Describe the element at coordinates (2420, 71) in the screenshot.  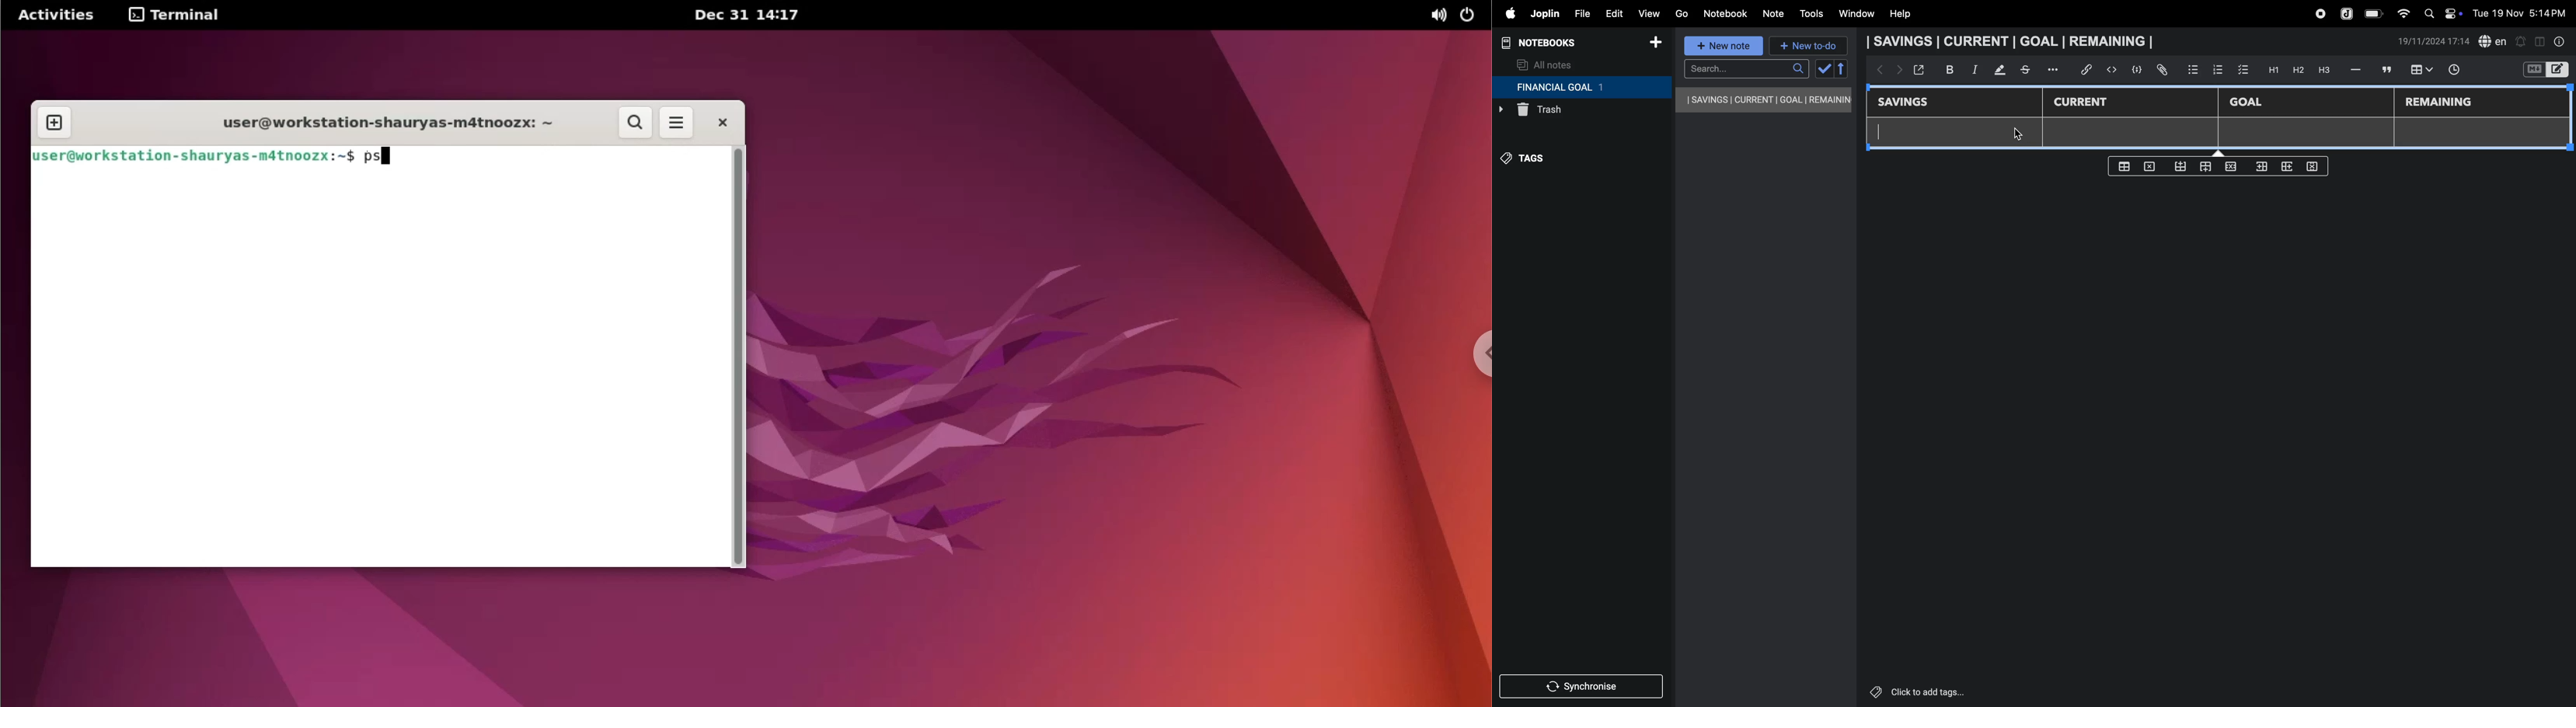
I see `insert table` at that location.